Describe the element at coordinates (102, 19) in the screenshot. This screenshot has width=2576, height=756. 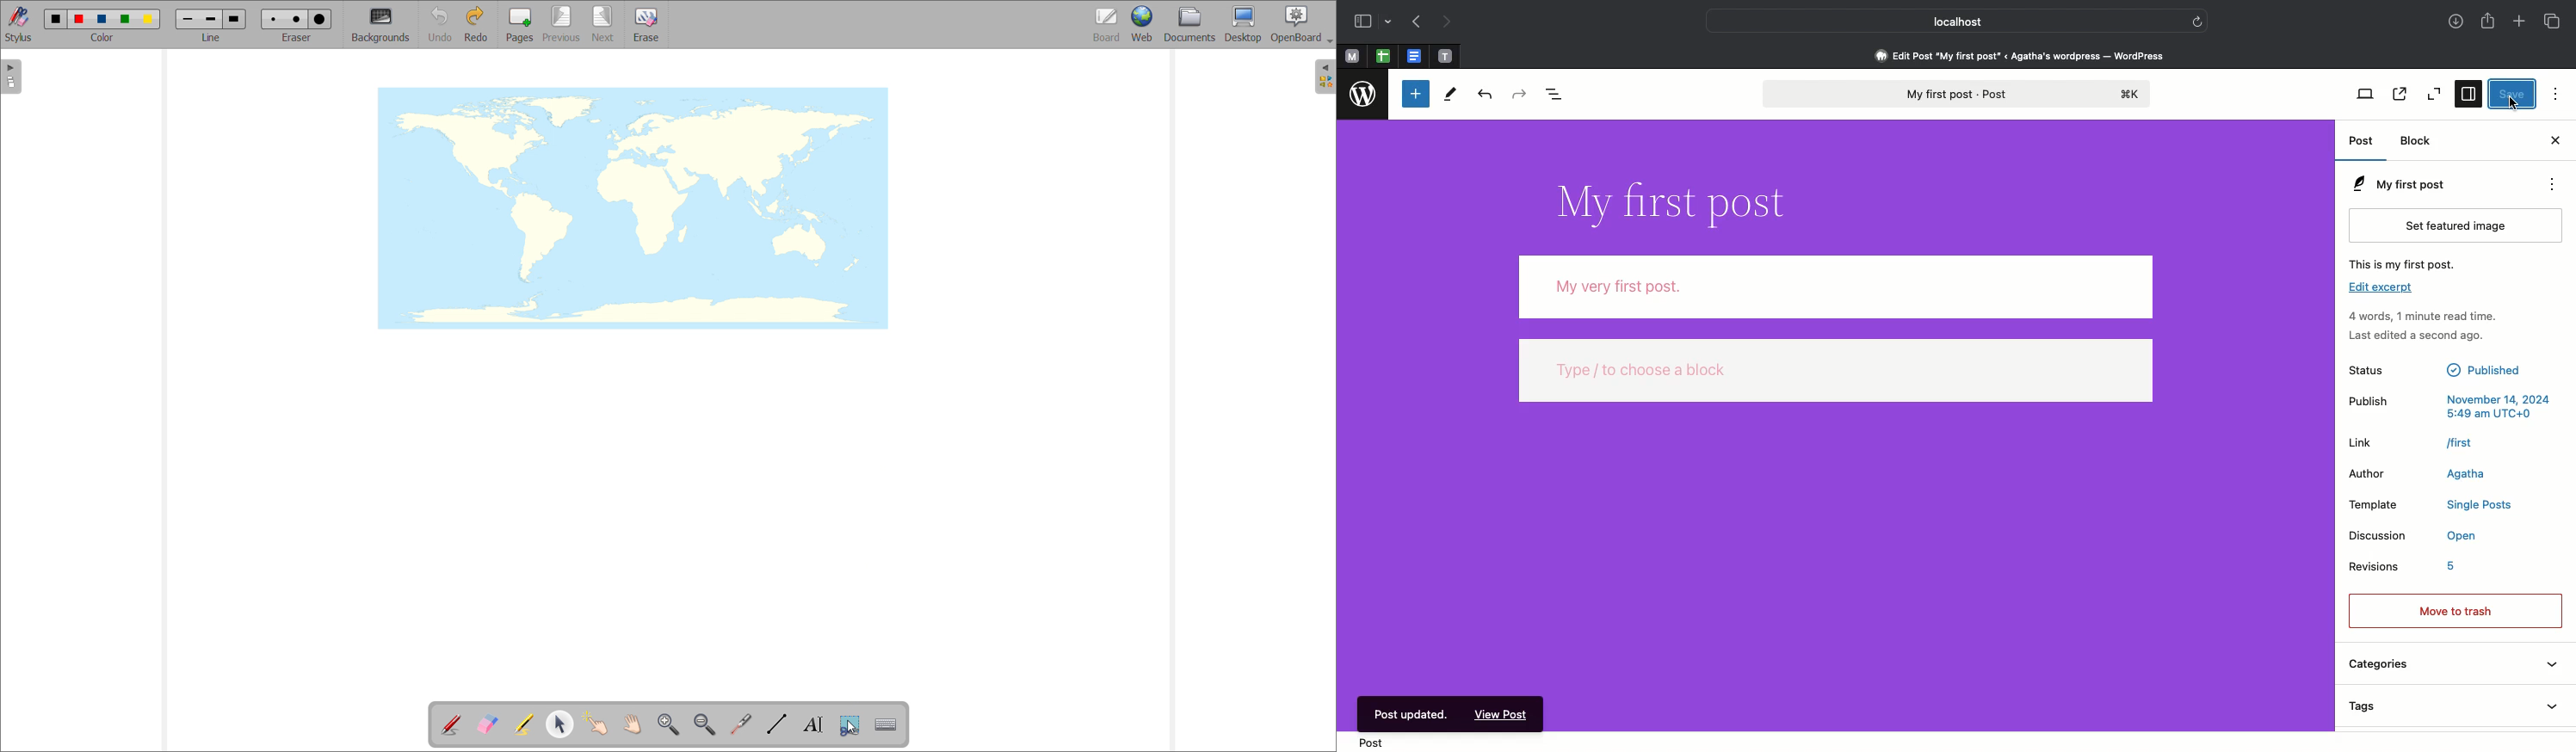
I see `blue` at that location.